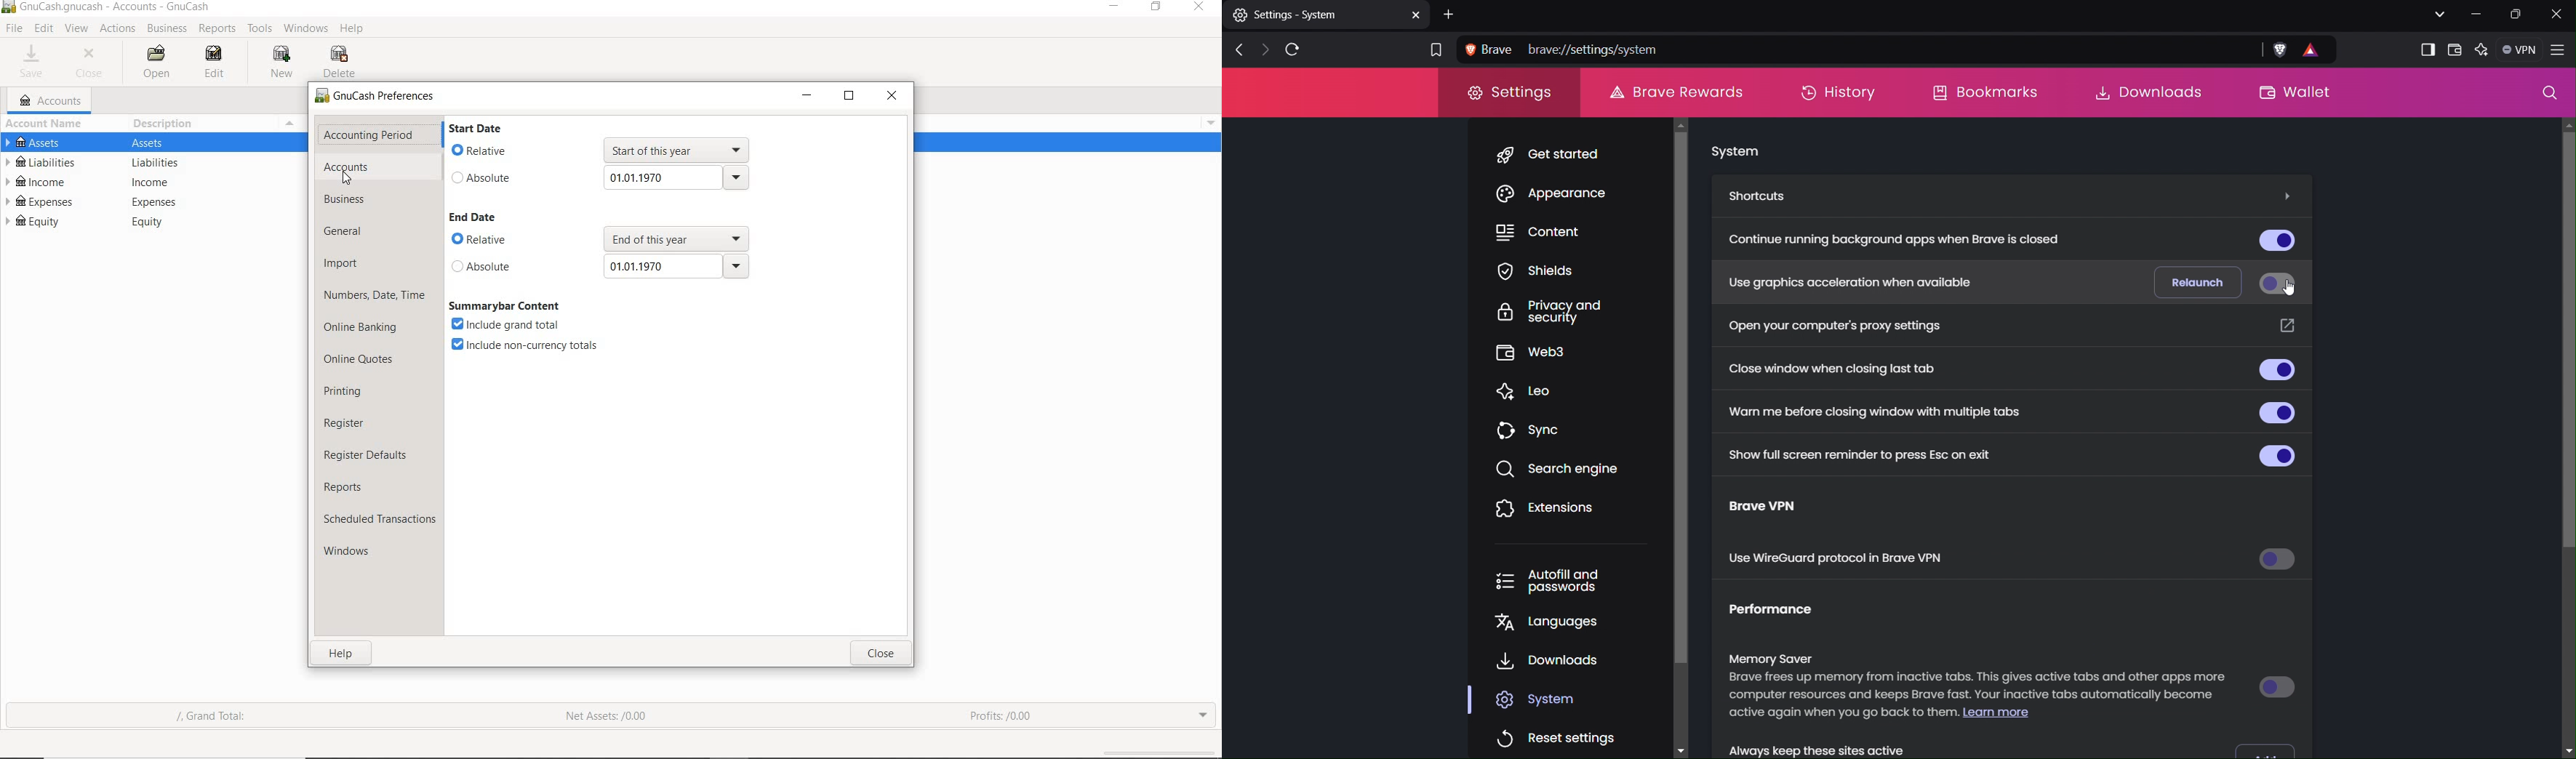 The image size is (2576, 784). I want to click on Button, so click(2279, 686).